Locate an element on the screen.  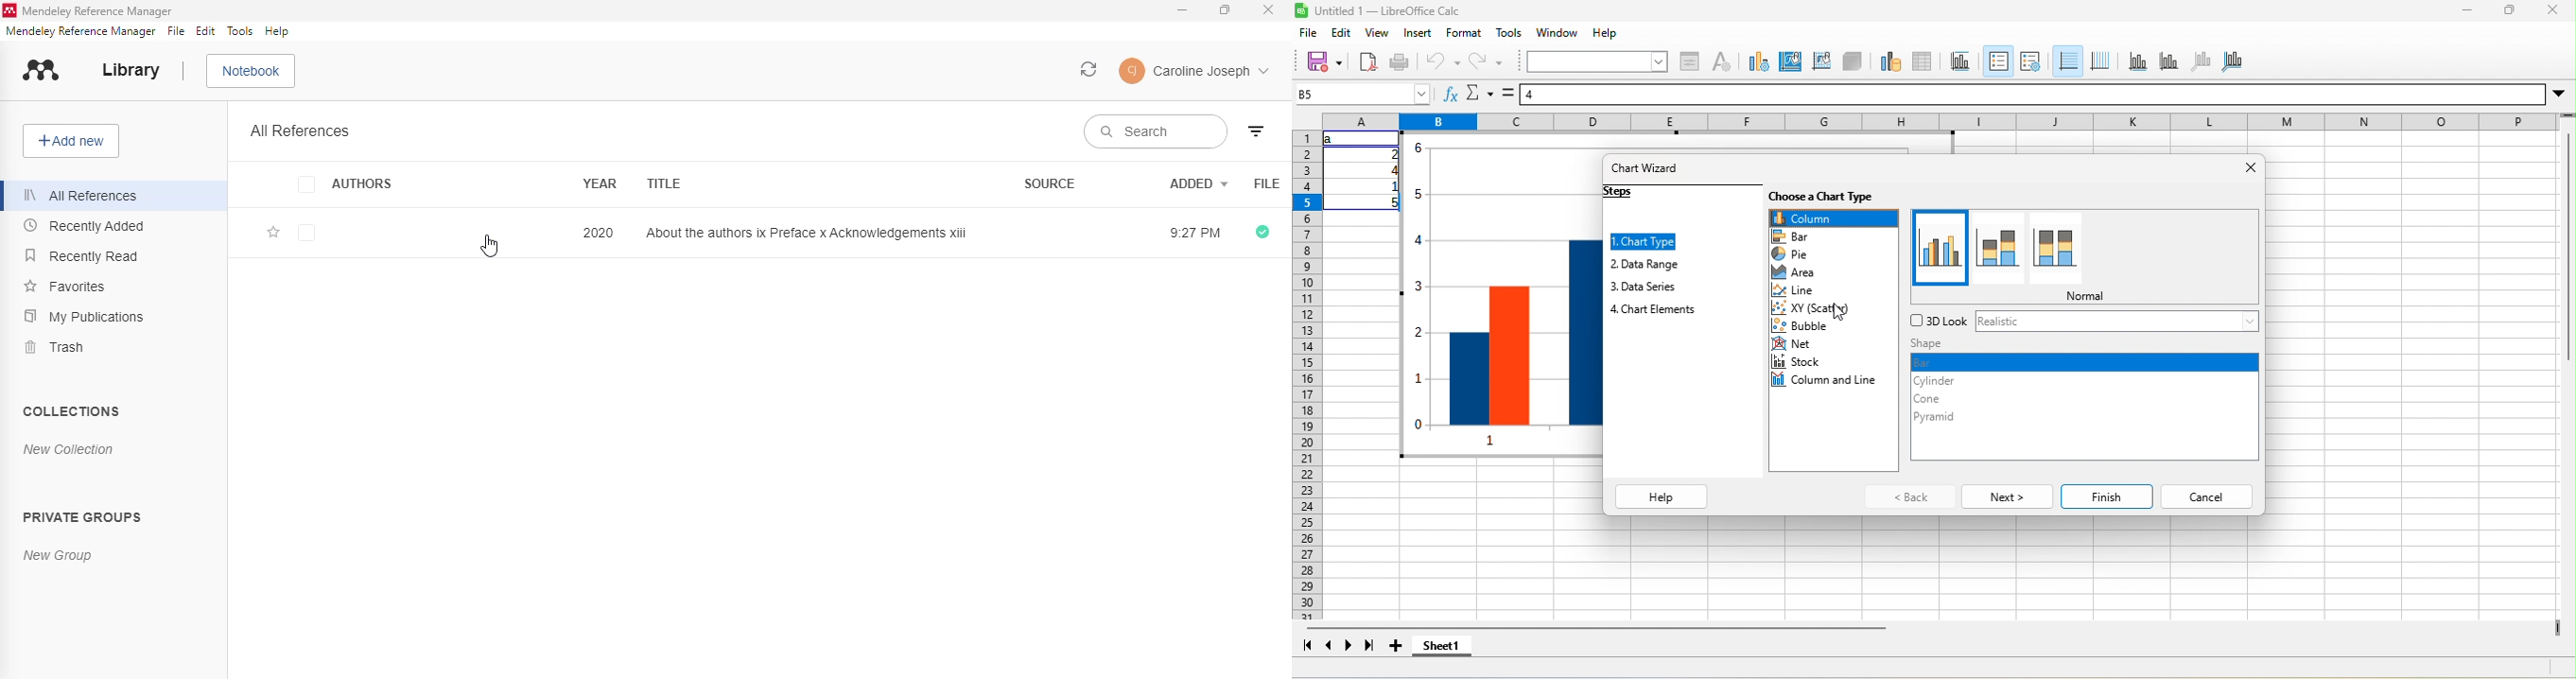
z axis is located at coordinates (2202, 63).